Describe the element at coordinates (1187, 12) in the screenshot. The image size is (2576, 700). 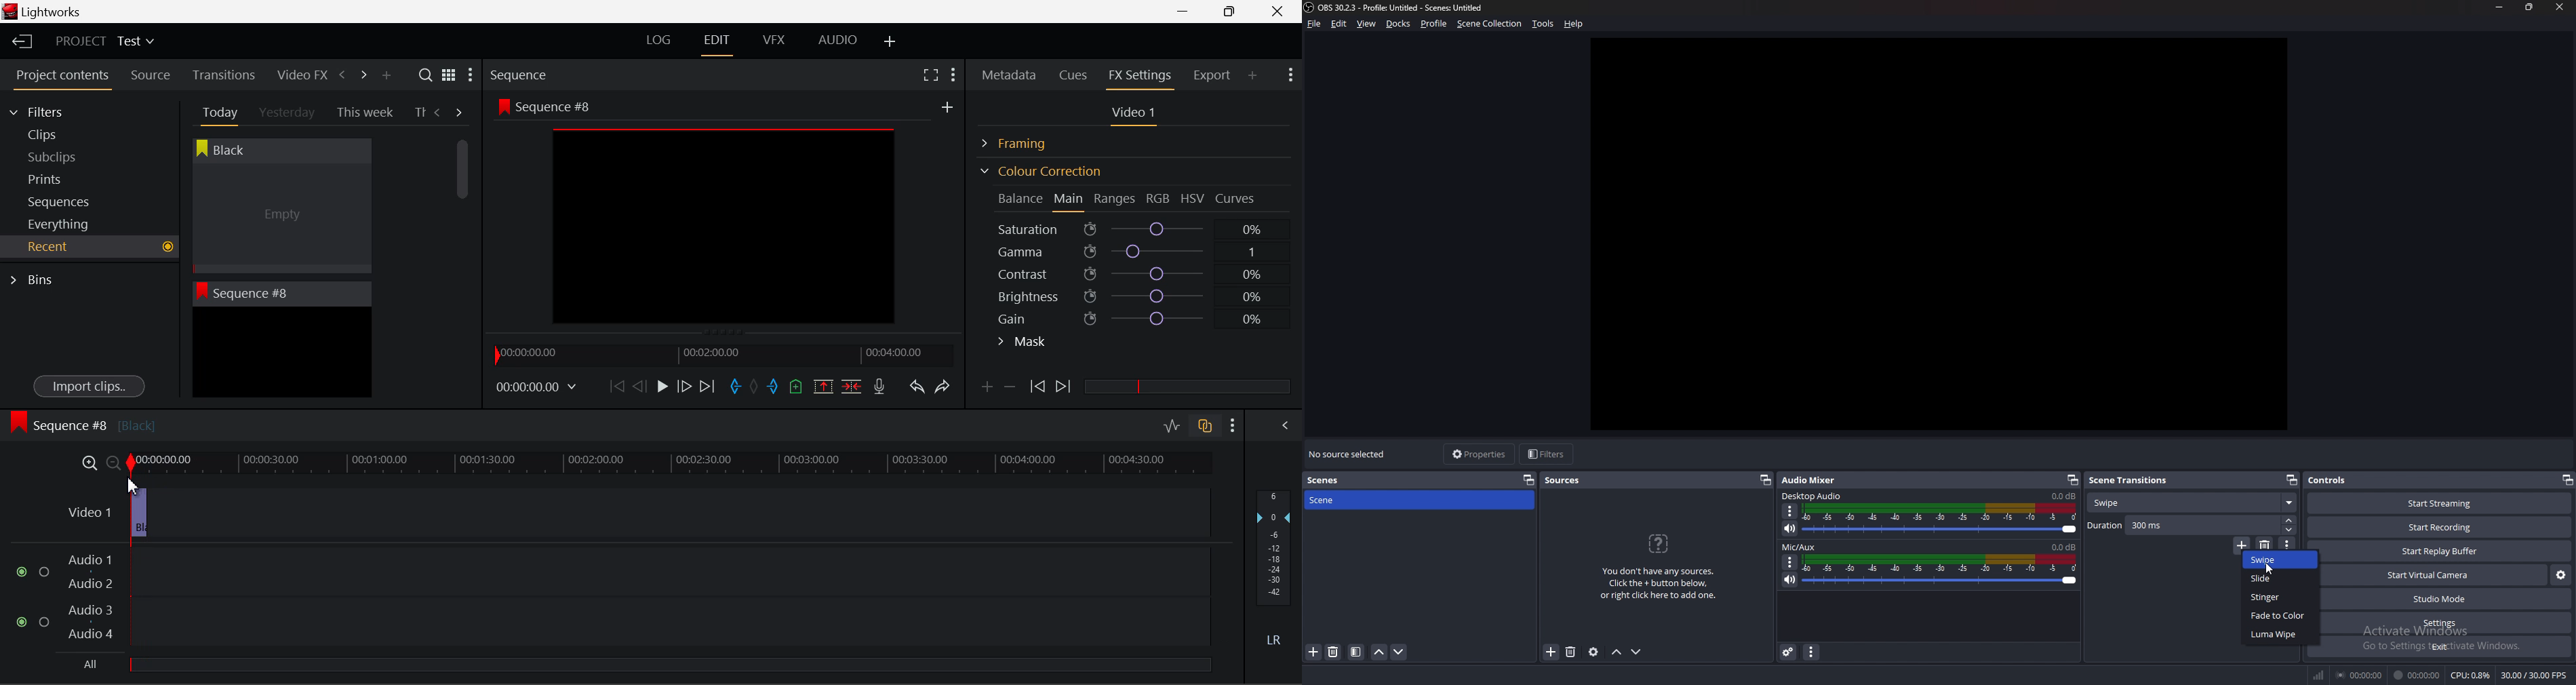
I see `Restore Down` at that location.